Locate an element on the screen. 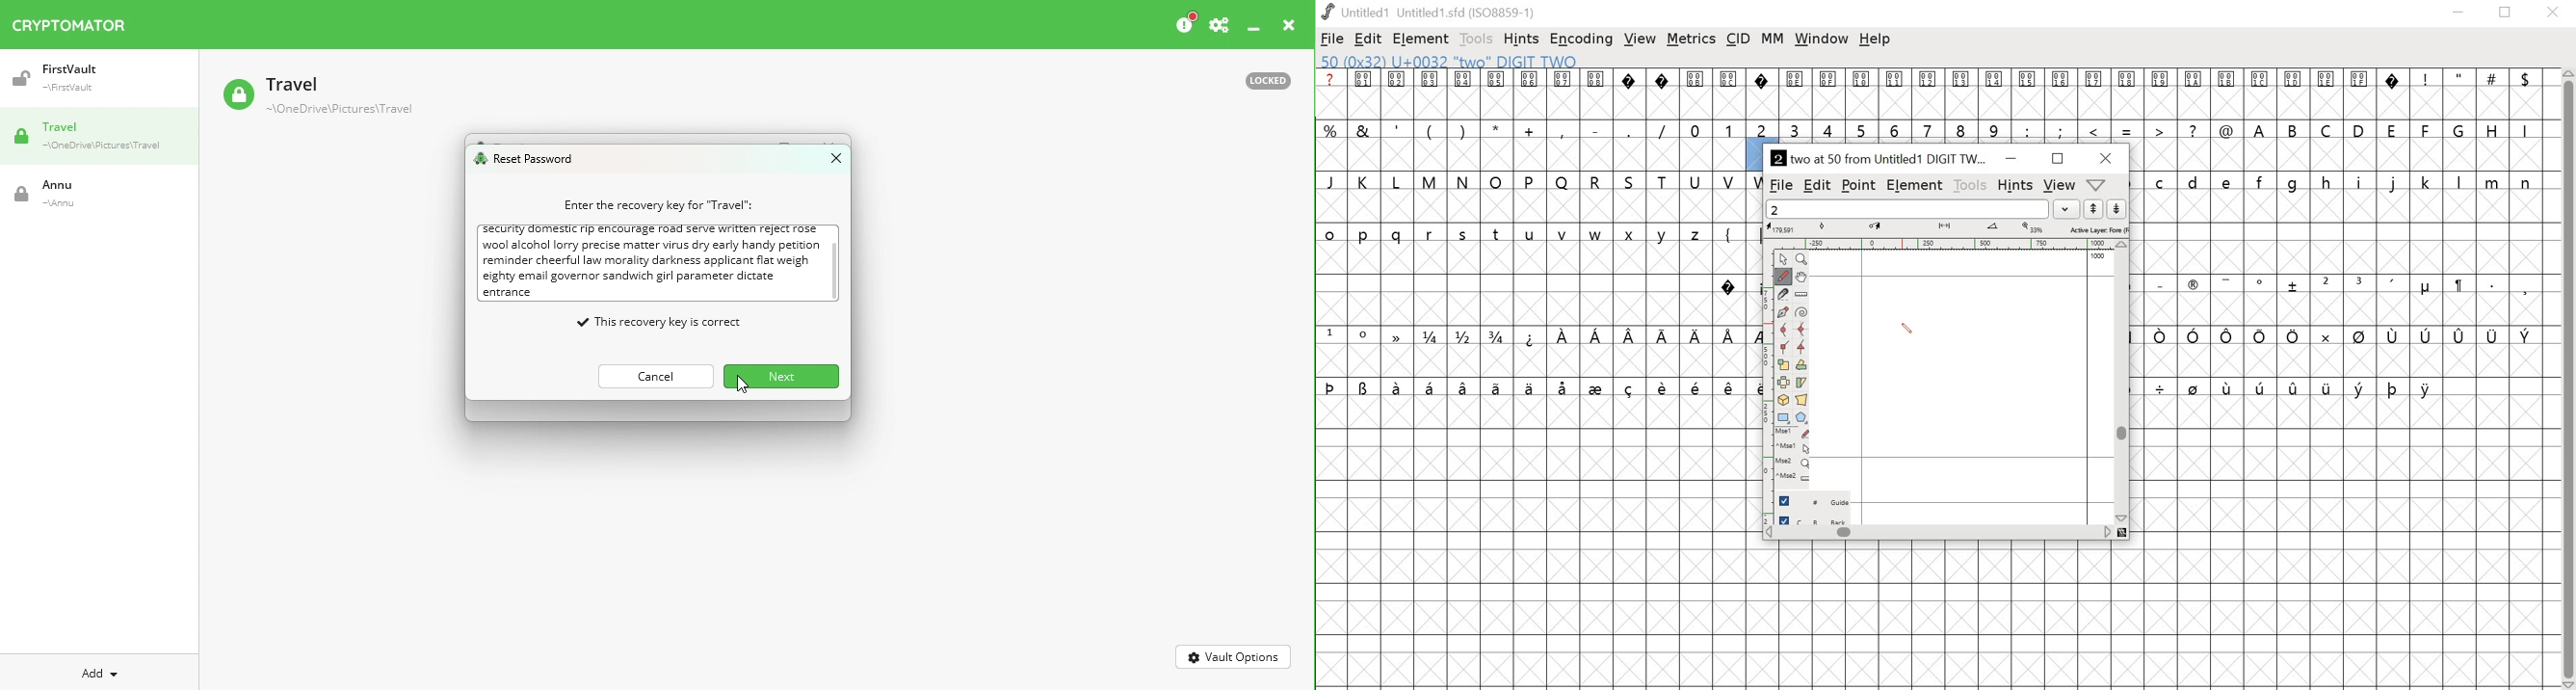 The image size is (2576, 700). 3D rotate is located at coordinates (1784, 401).